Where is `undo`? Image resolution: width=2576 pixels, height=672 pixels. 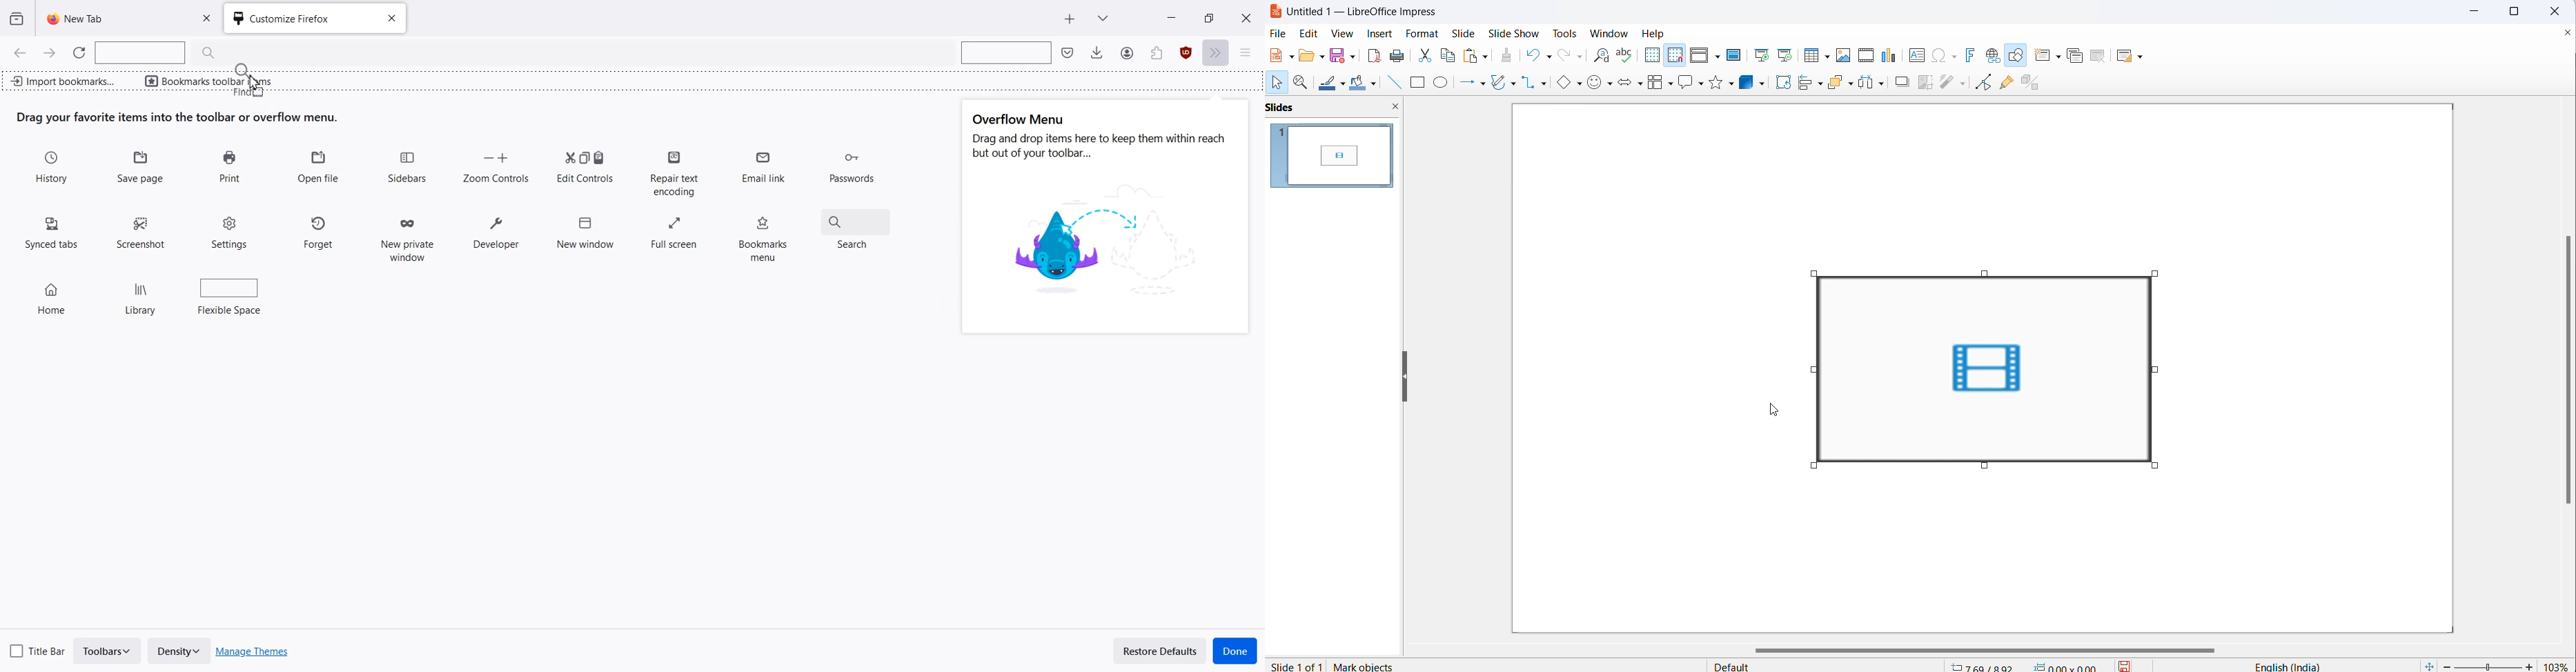
undo is located at coordinates (1531, 55).